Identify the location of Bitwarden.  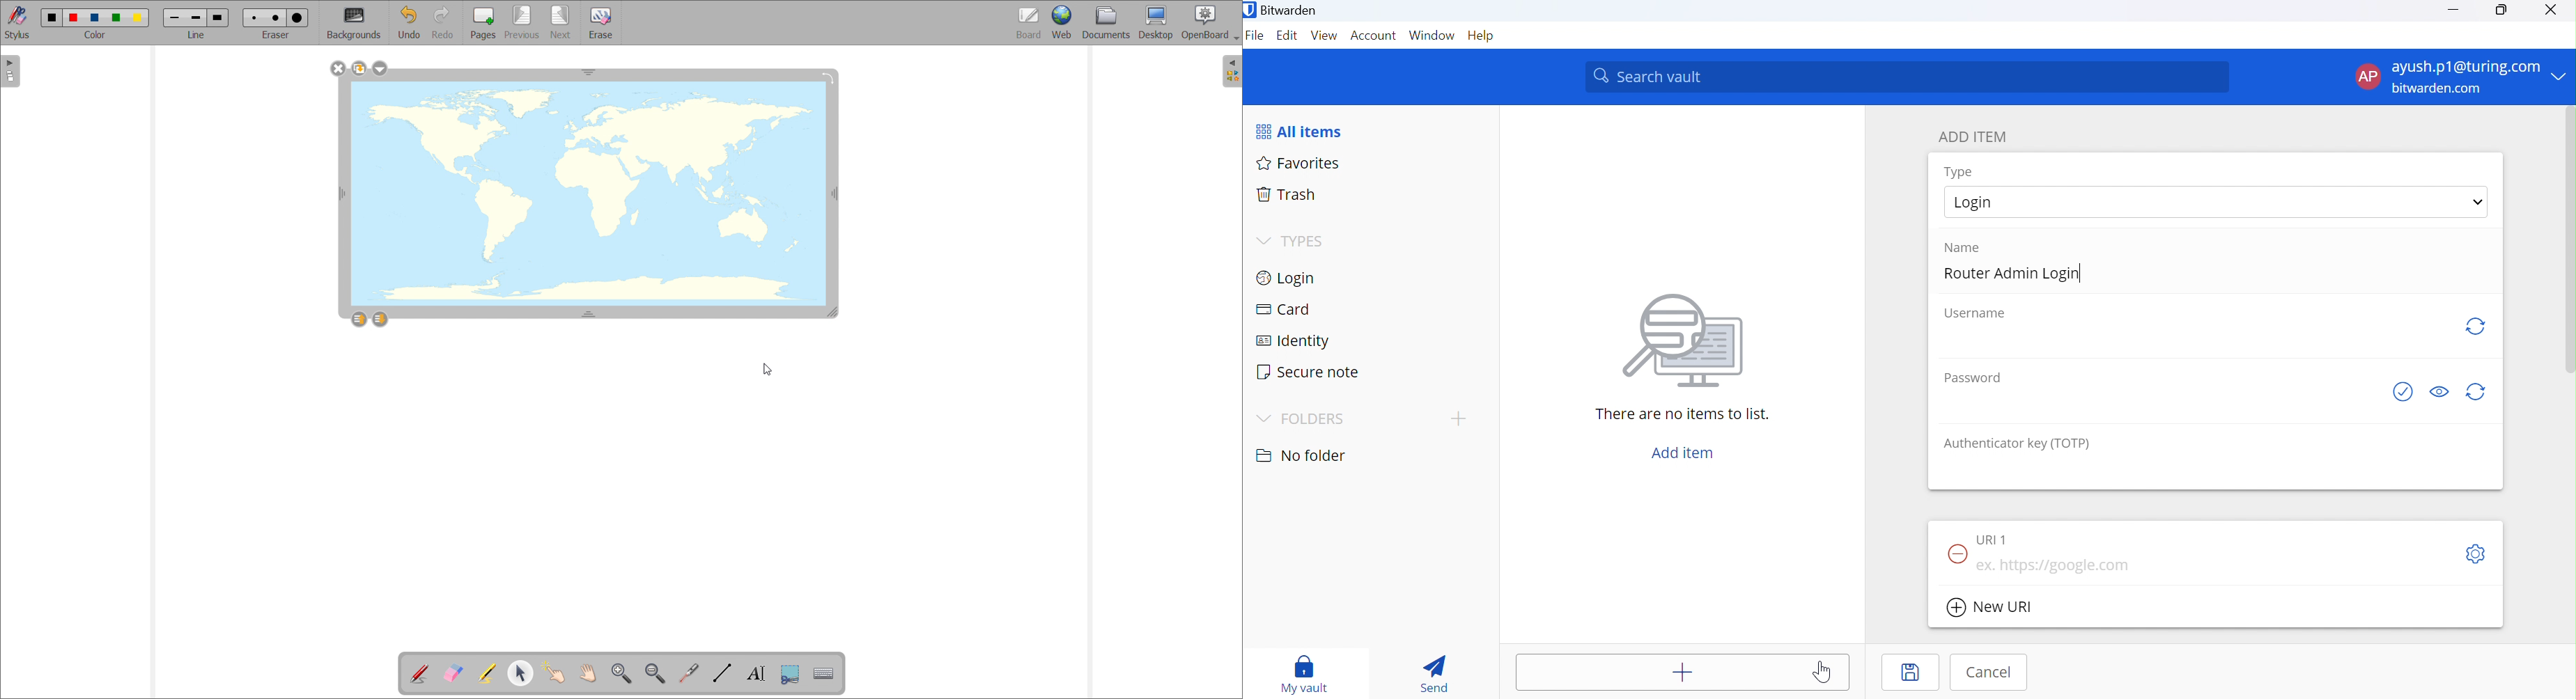
(1282, 9).